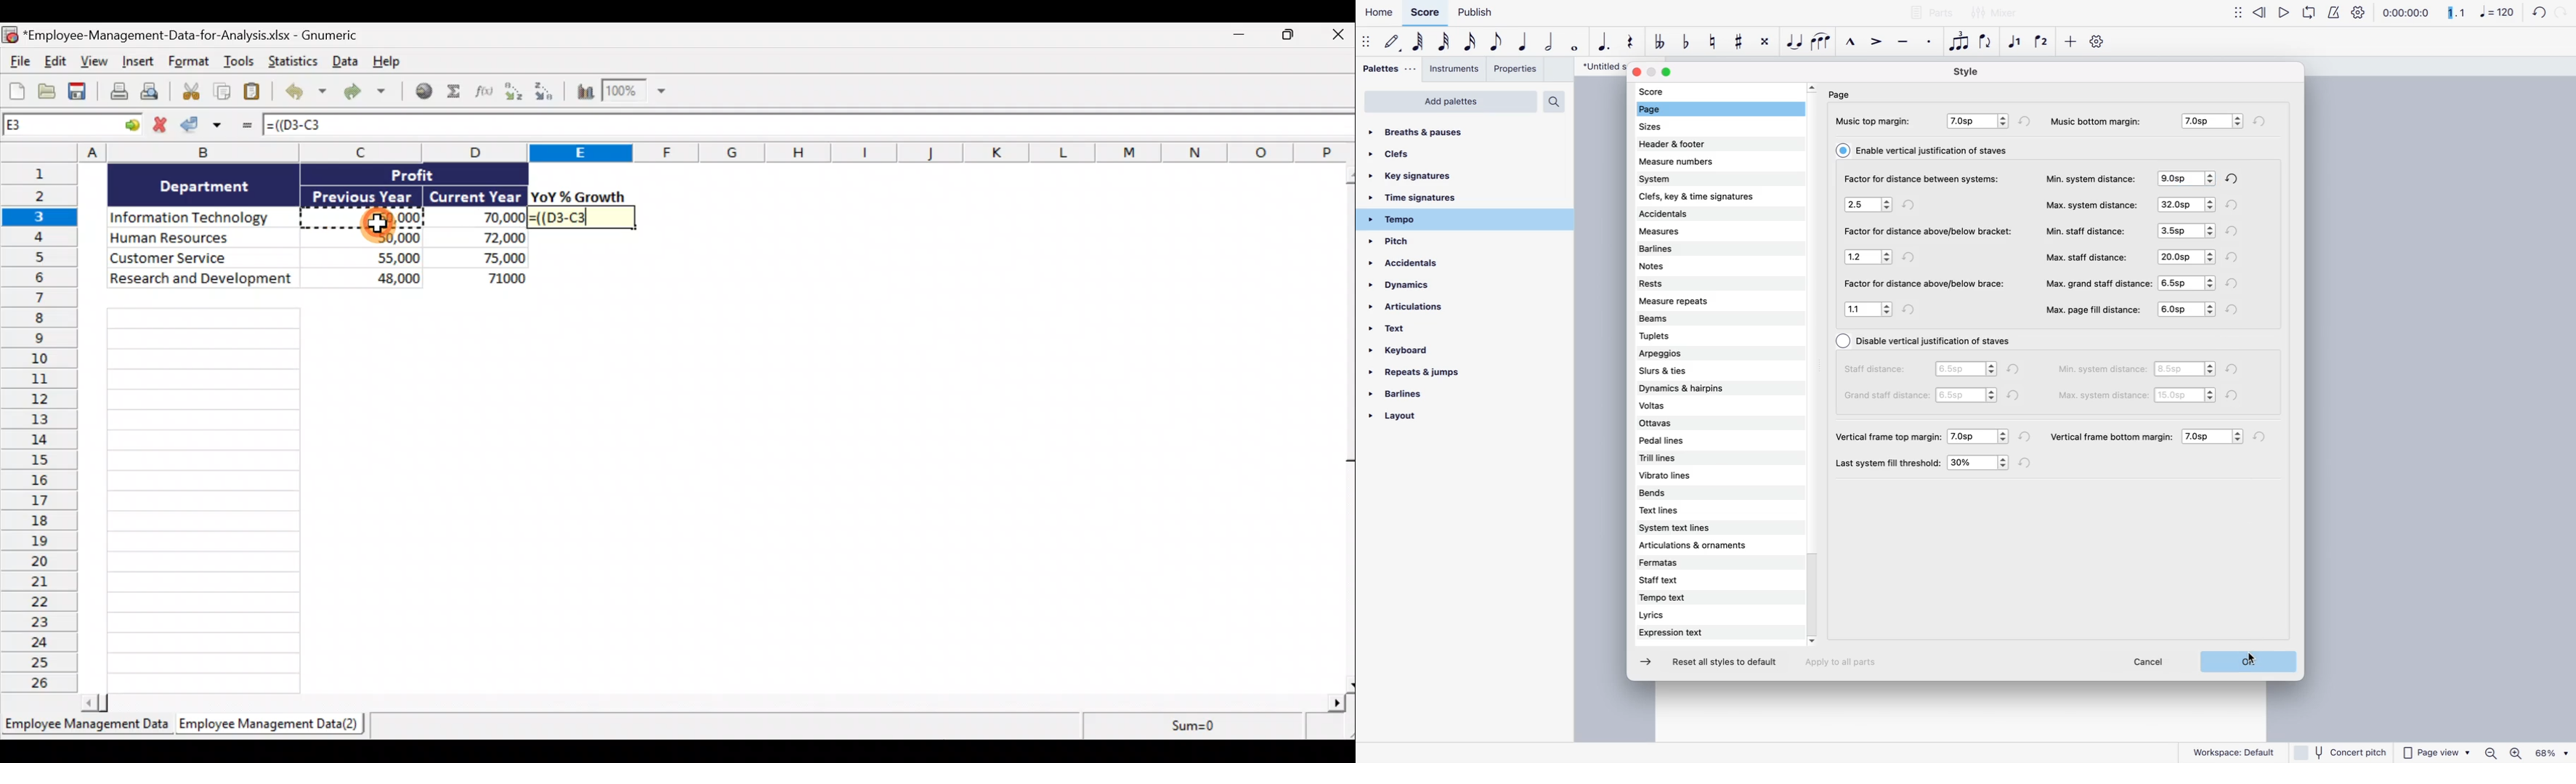 This screenshot has width=2576, height=784. What do you see at coordinates (1980, 464) in the screenshot?
I see `options` at bounding box center [1980, 464].